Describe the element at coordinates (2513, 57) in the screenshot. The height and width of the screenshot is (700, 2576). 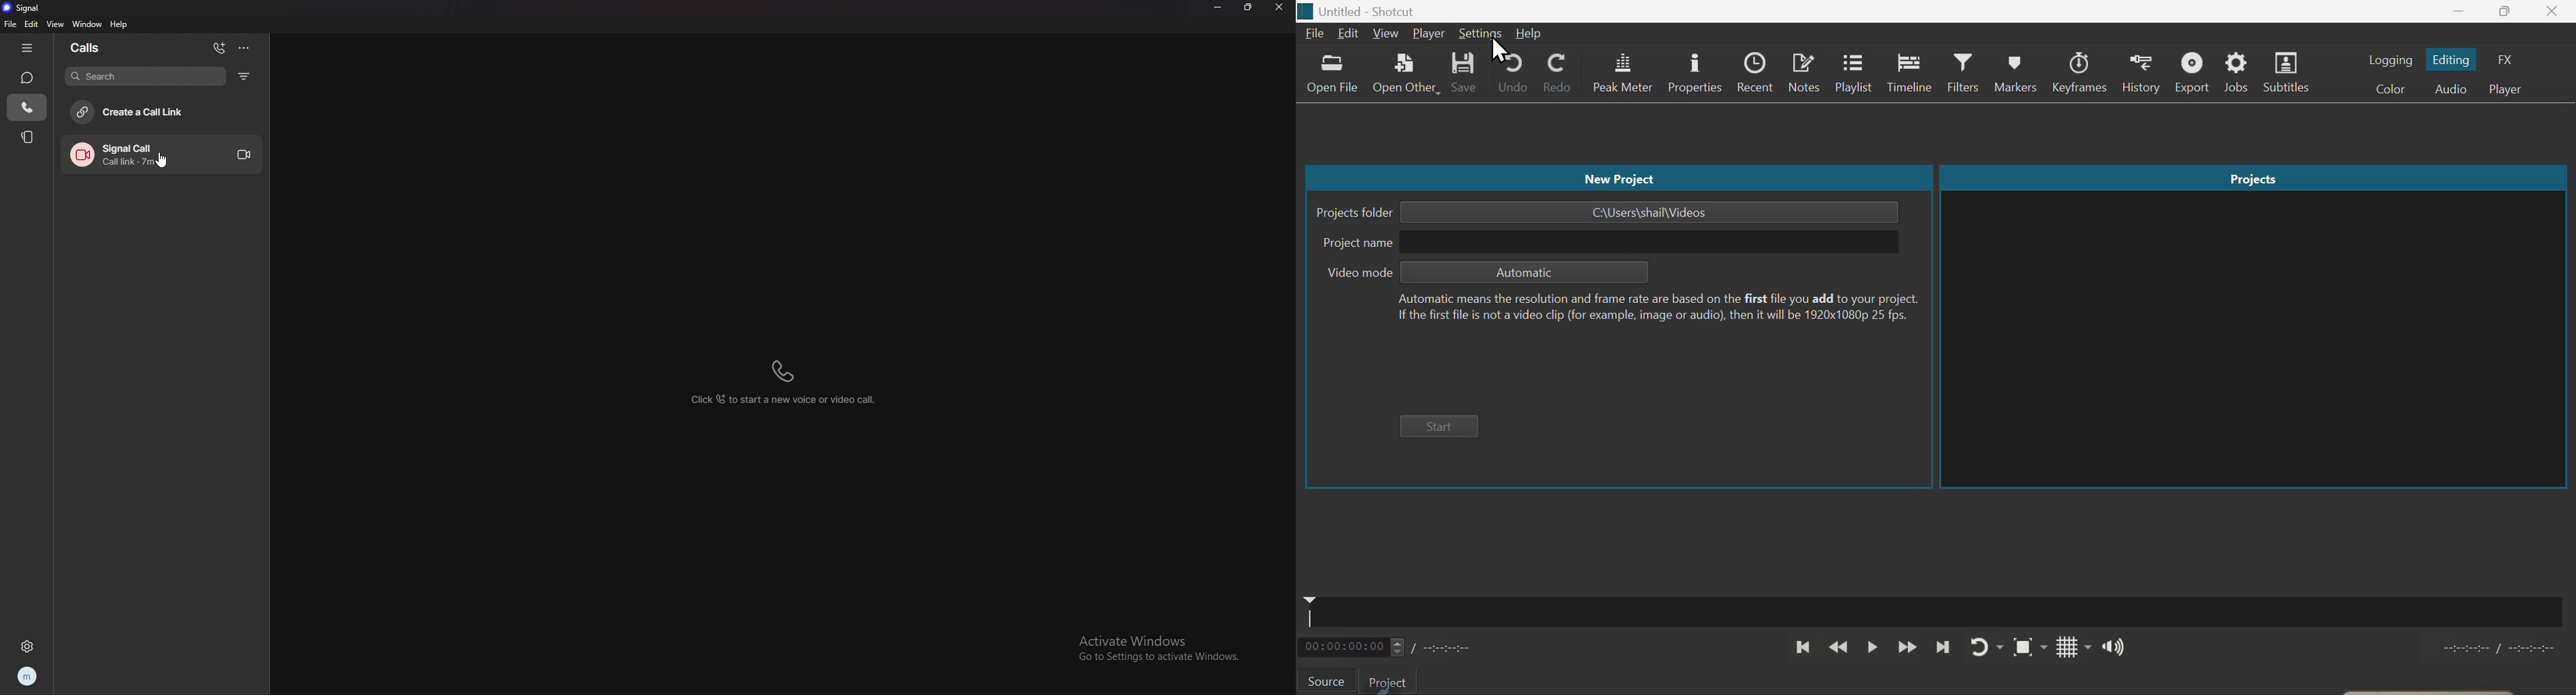
I see `F X` at that location.